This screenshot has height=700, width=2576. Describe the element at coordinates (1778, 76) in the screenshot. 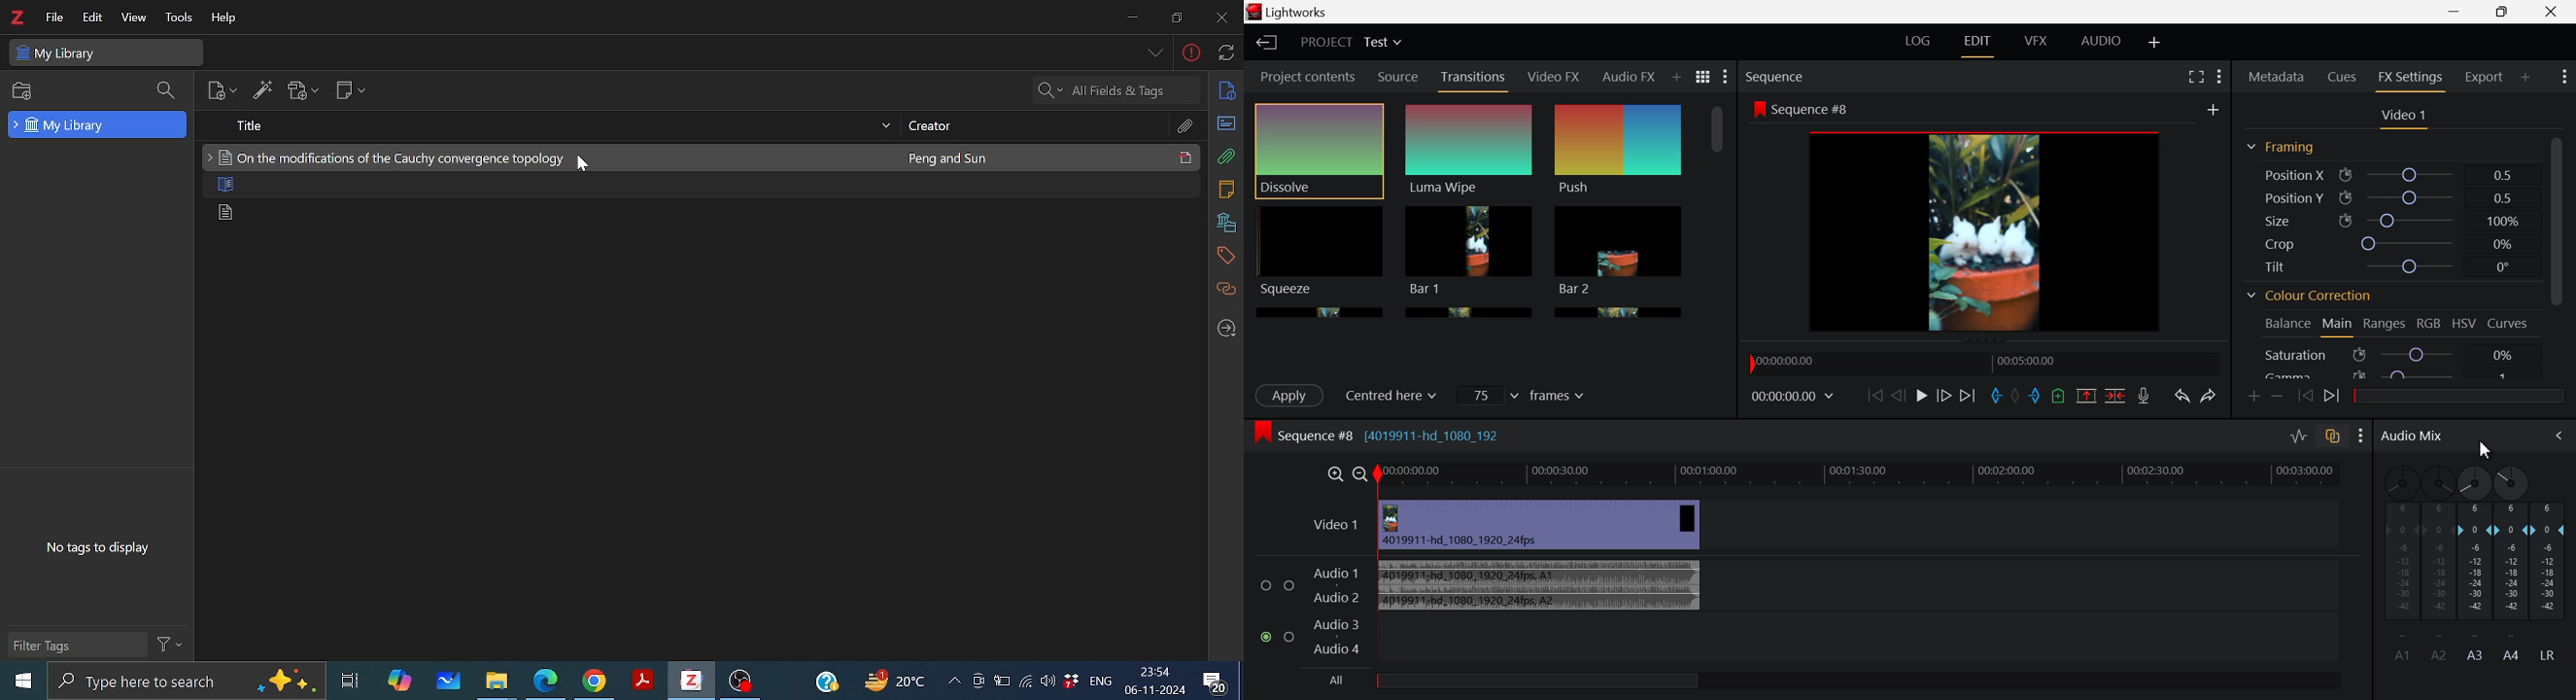

I see `Sequence Preview Section` at that location.